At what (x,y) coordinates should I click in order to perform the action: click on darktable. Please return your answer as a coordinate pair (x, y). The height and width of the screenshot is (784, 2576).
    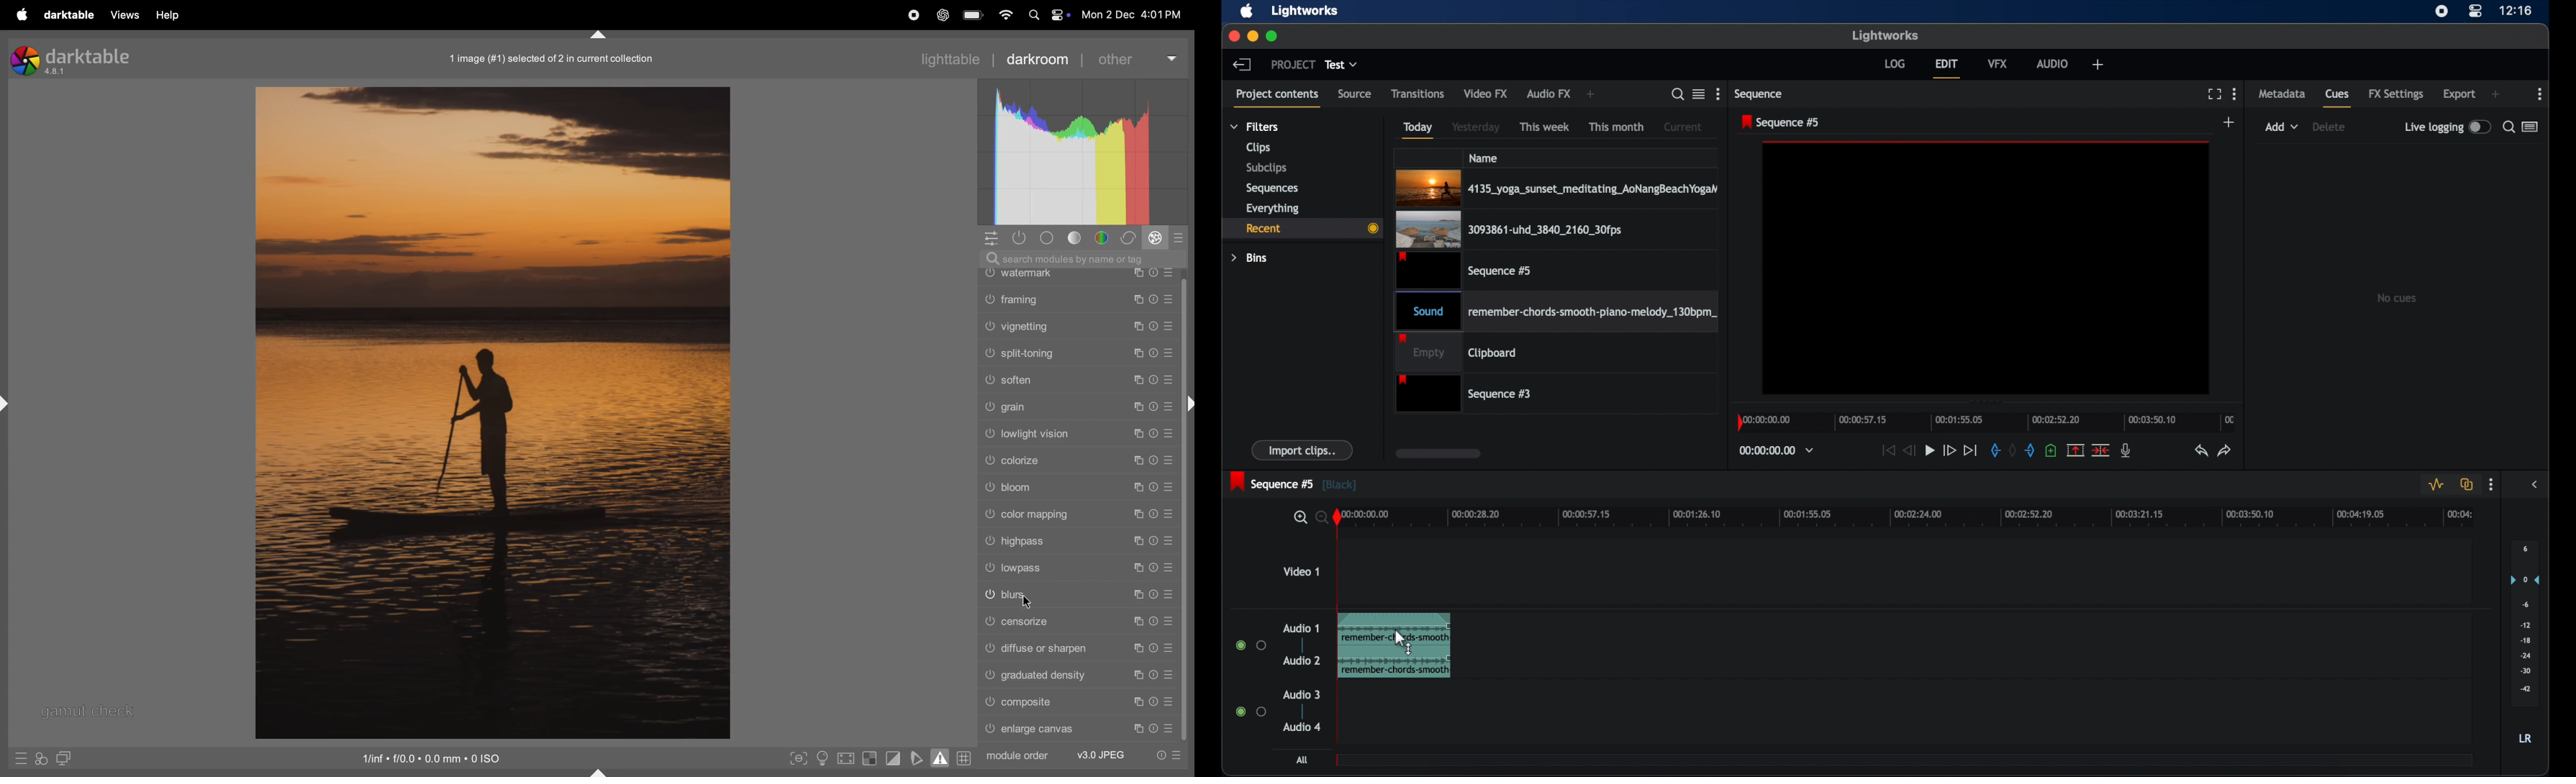
    Looking at the image, I should click on (70, 15).